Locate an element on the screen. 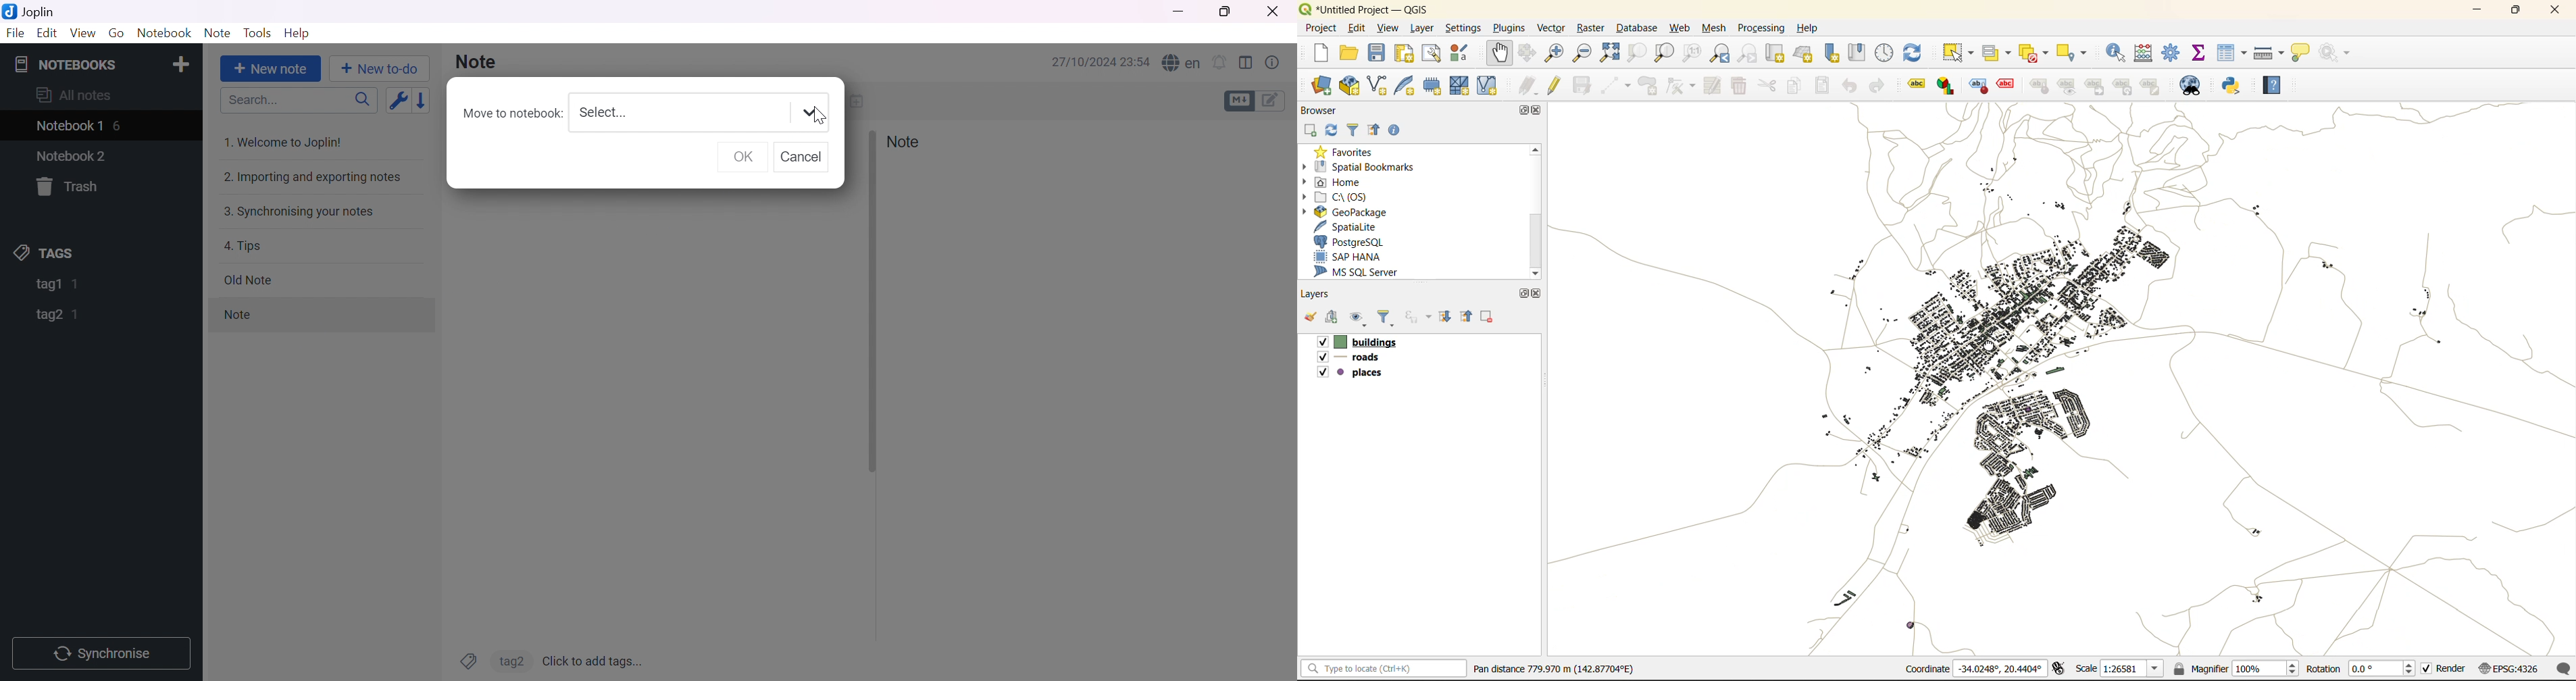 The image size is (2576, 700). TAGS is located at coordinates (46, 253).